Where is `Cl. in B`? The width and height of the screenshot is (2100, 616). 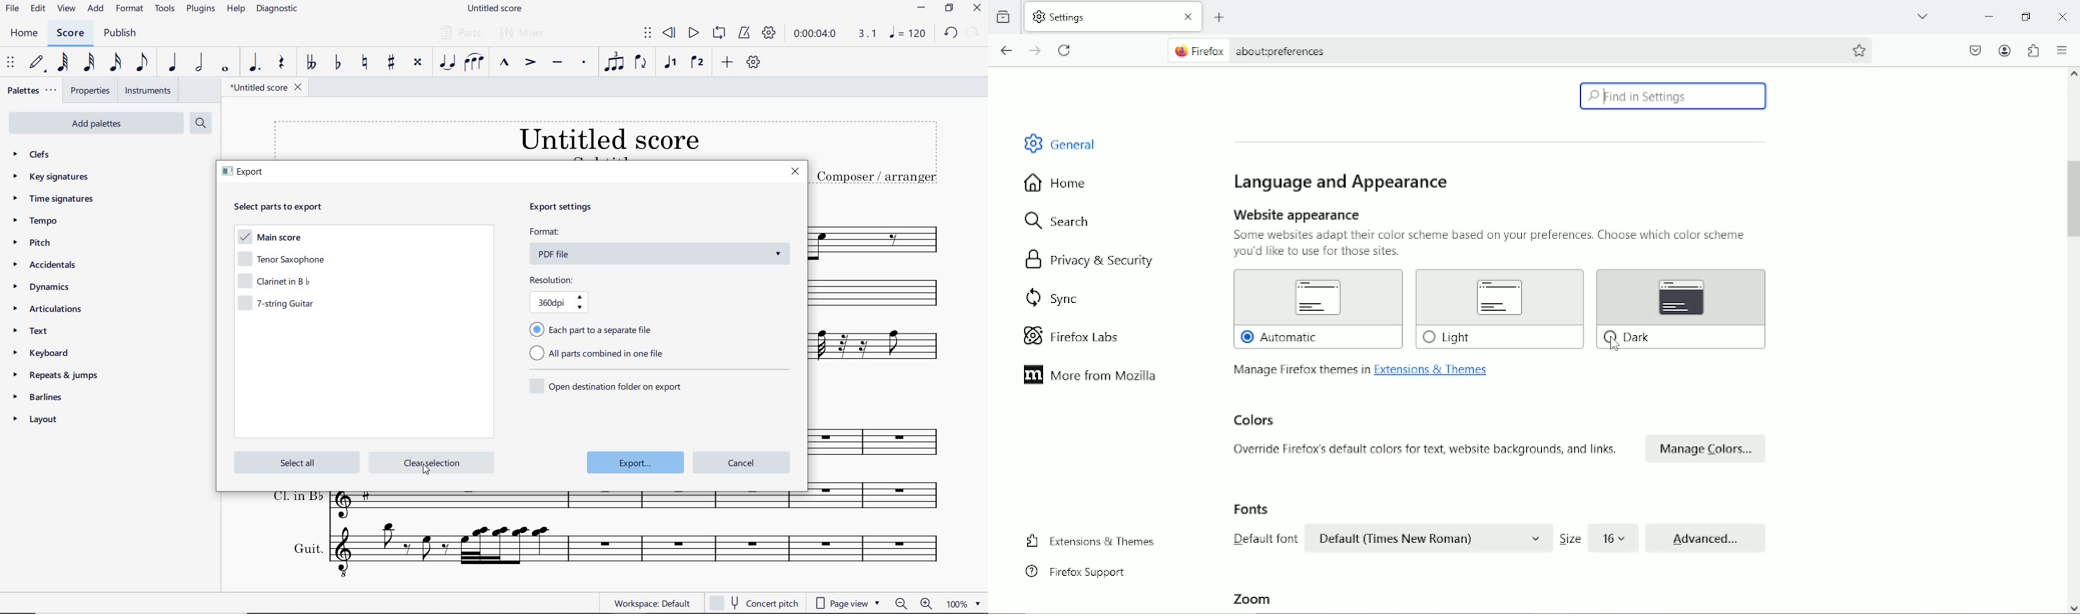 Cl. in B is located at coordinates (535, 506).